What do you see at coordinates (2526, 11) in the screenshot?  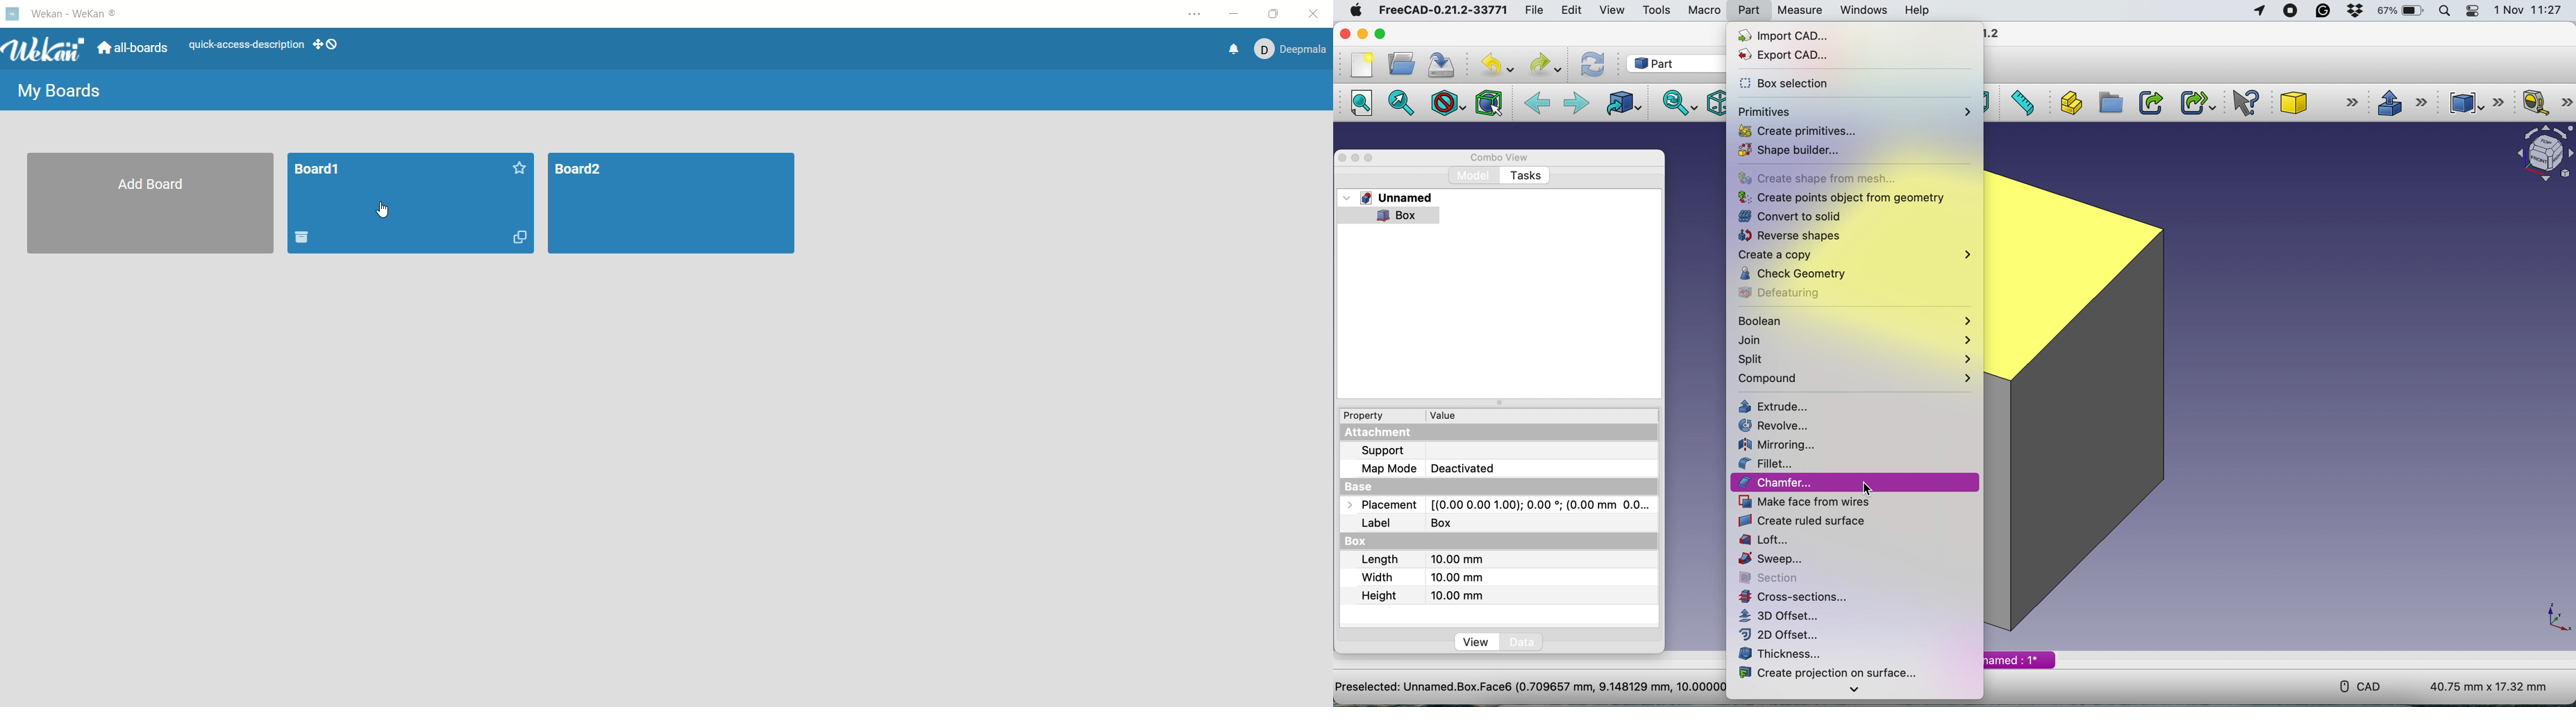 I see `date and time` at bounding box center [2526, 11].